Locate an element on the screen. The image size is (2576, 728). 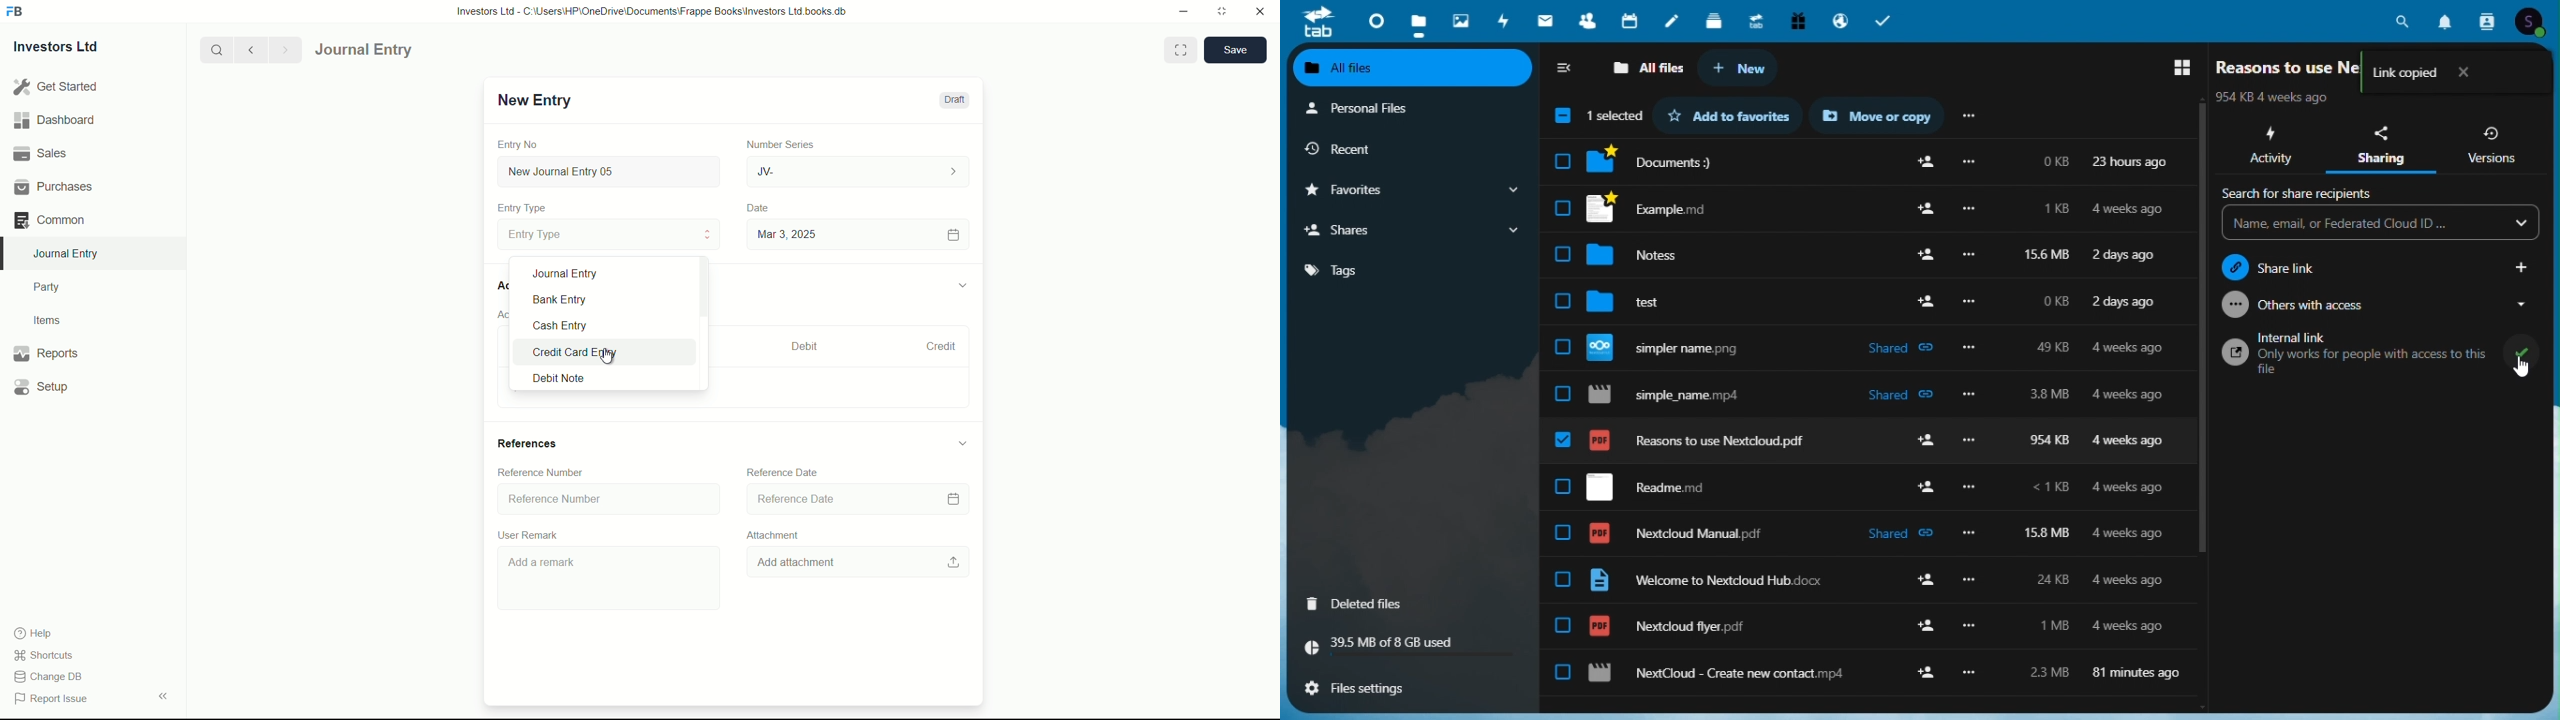
New Journal Entry 05 is located at coordinates (611, 172).